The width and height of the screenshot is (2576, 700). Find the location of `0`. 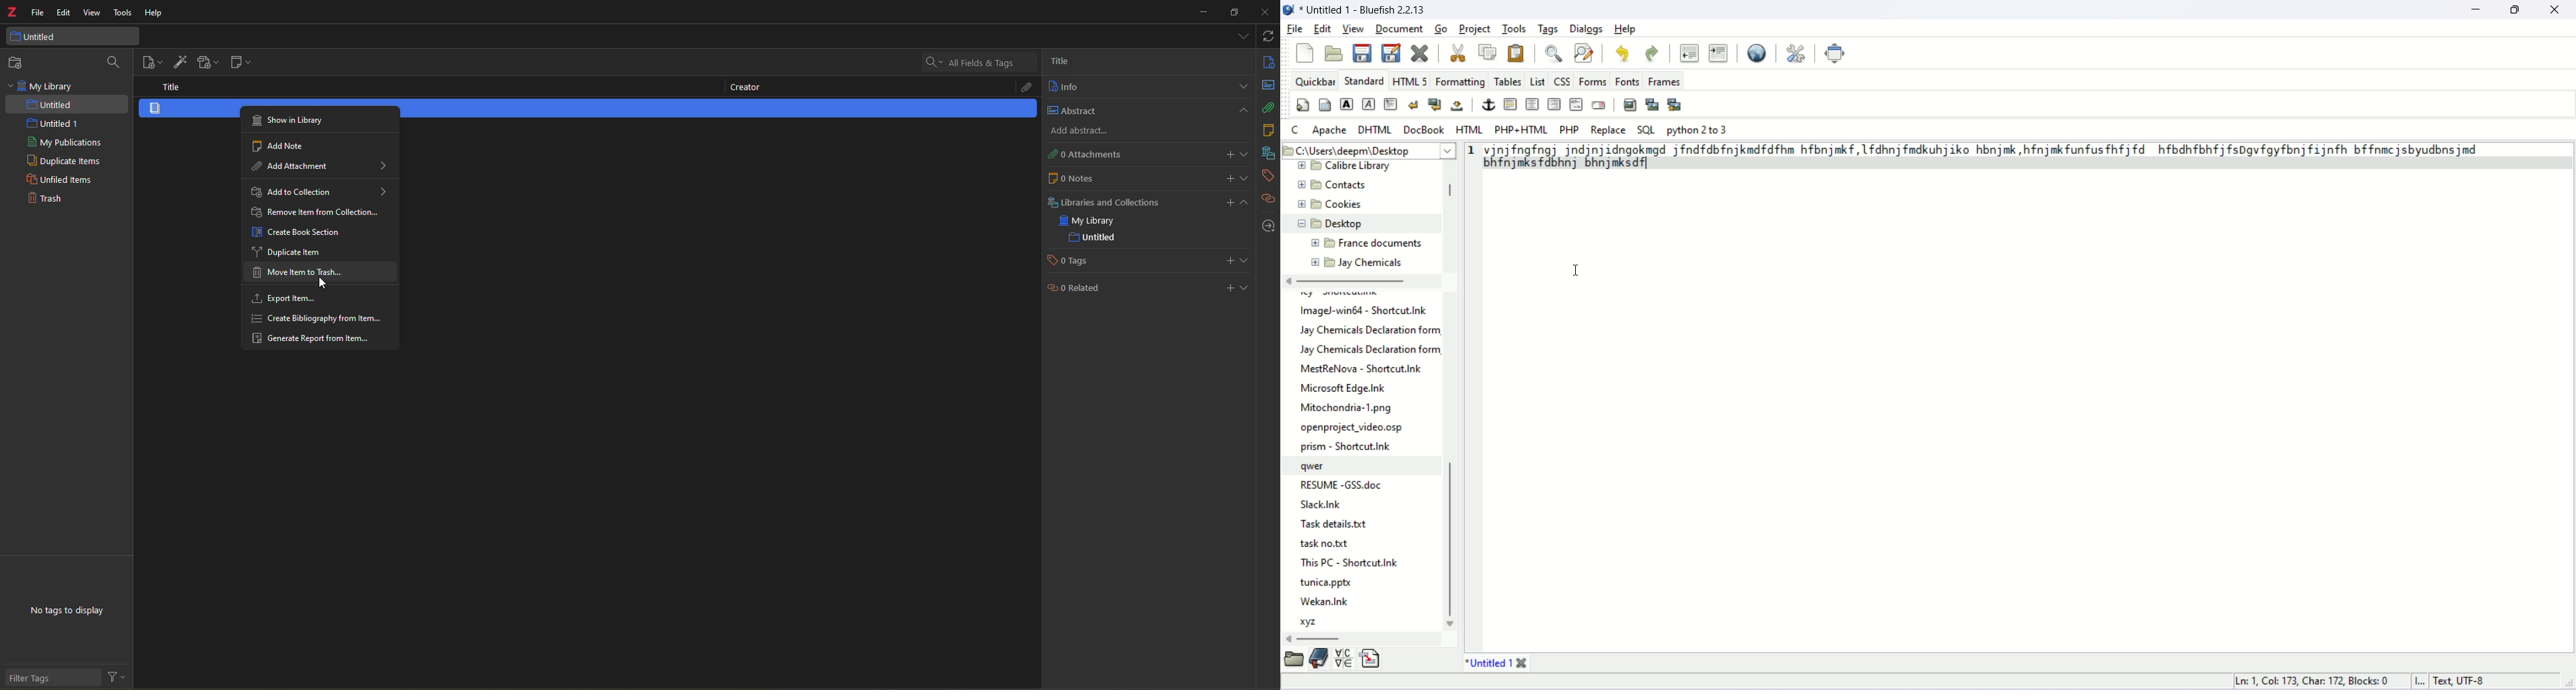

0 is located at coordinates (1083, 154).